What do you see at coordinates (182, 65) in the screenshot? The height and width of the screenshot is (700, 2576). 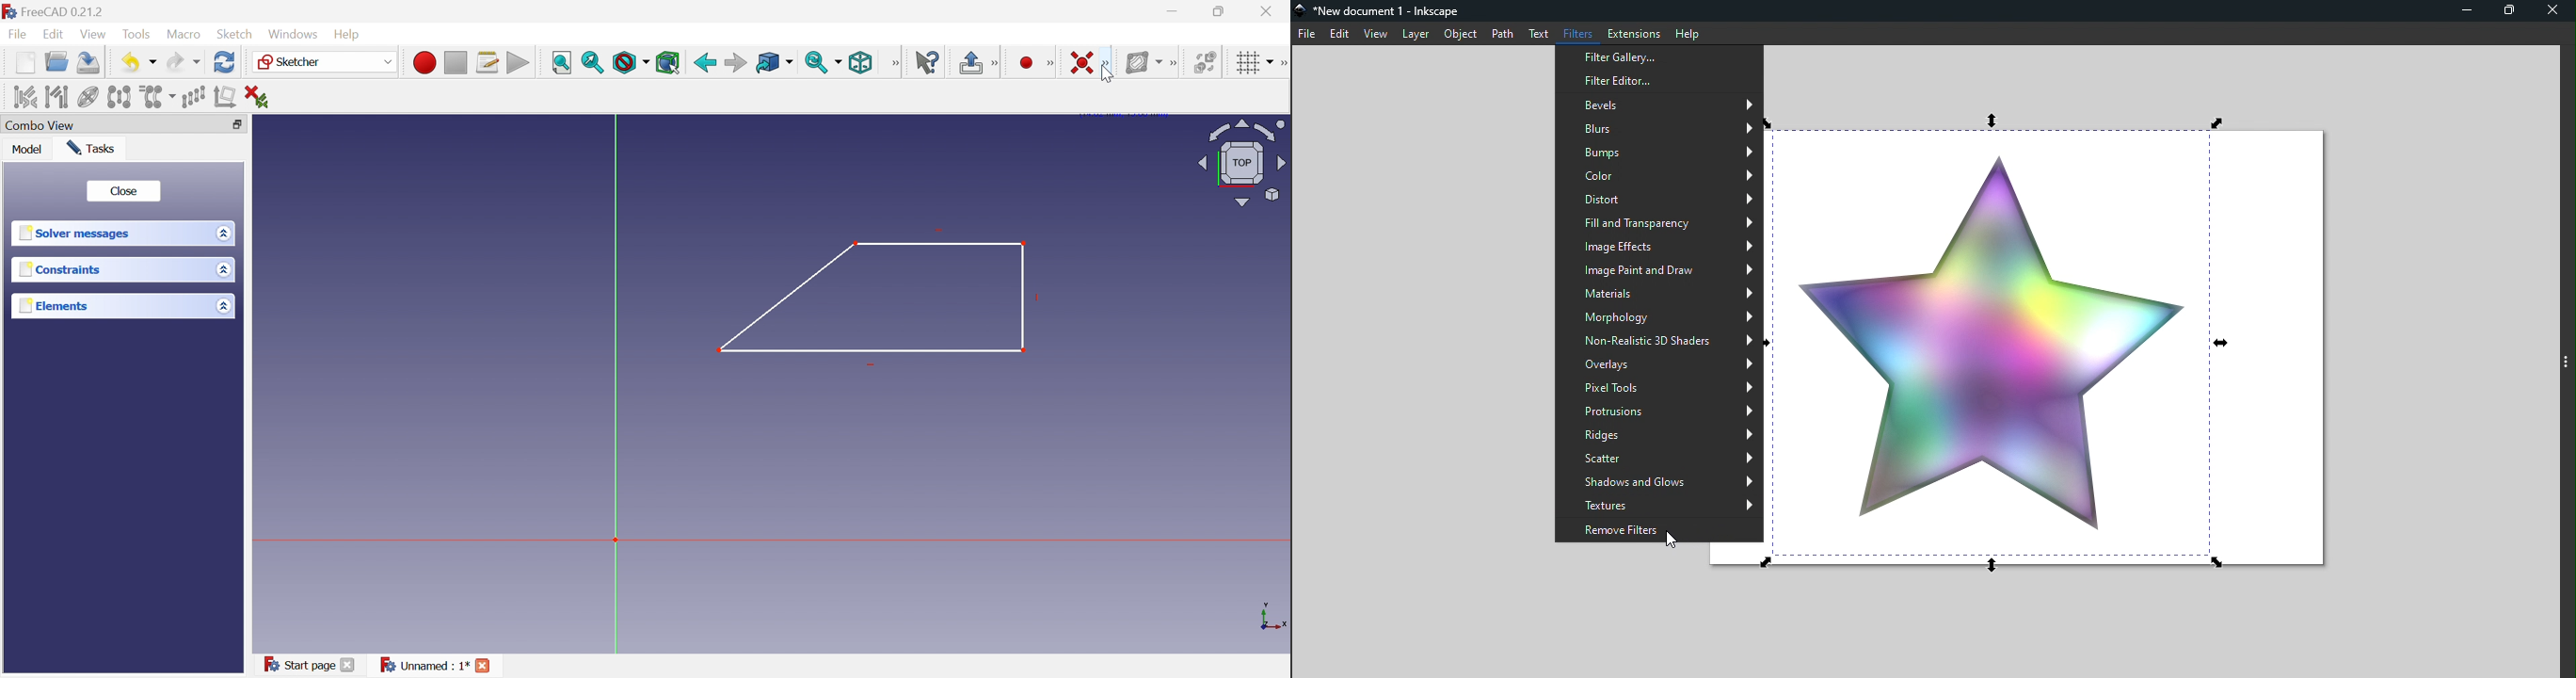 I see `Redo` at bounding box center [182, 65].